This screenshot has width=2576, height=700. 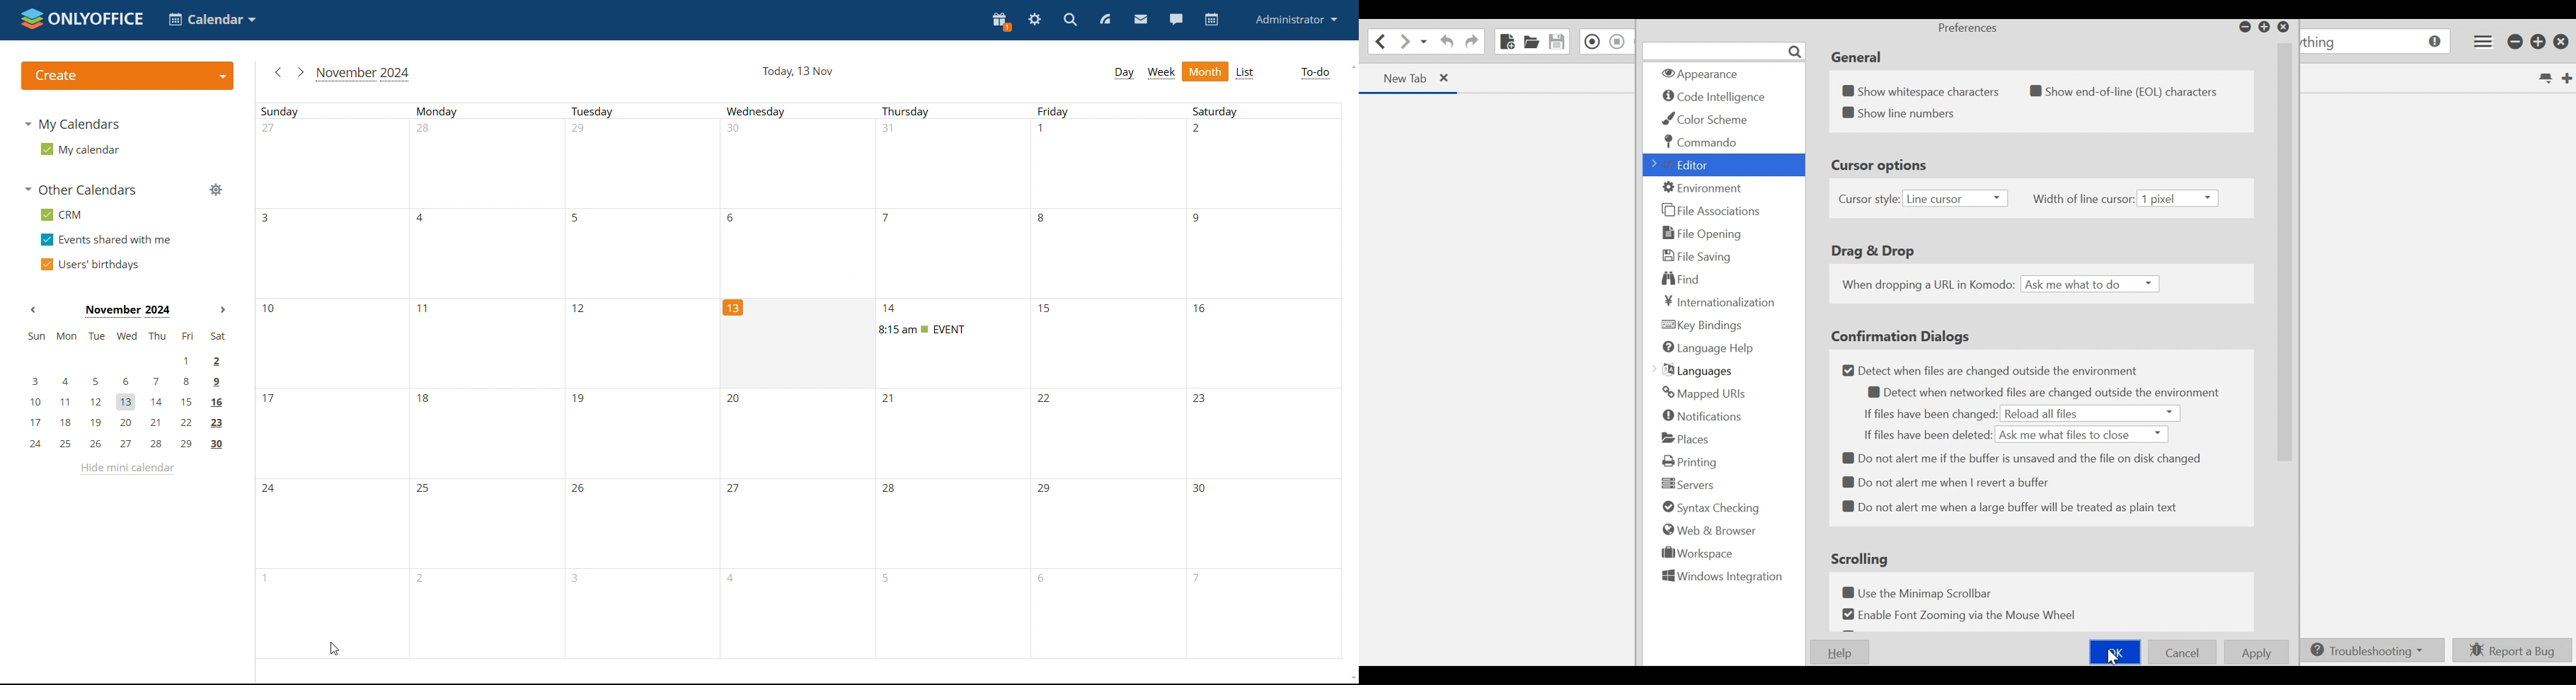 What do you see at coordinates (1703, 415) in the screenshot?
I see `Notifications` at bounding box center [1703, 415].